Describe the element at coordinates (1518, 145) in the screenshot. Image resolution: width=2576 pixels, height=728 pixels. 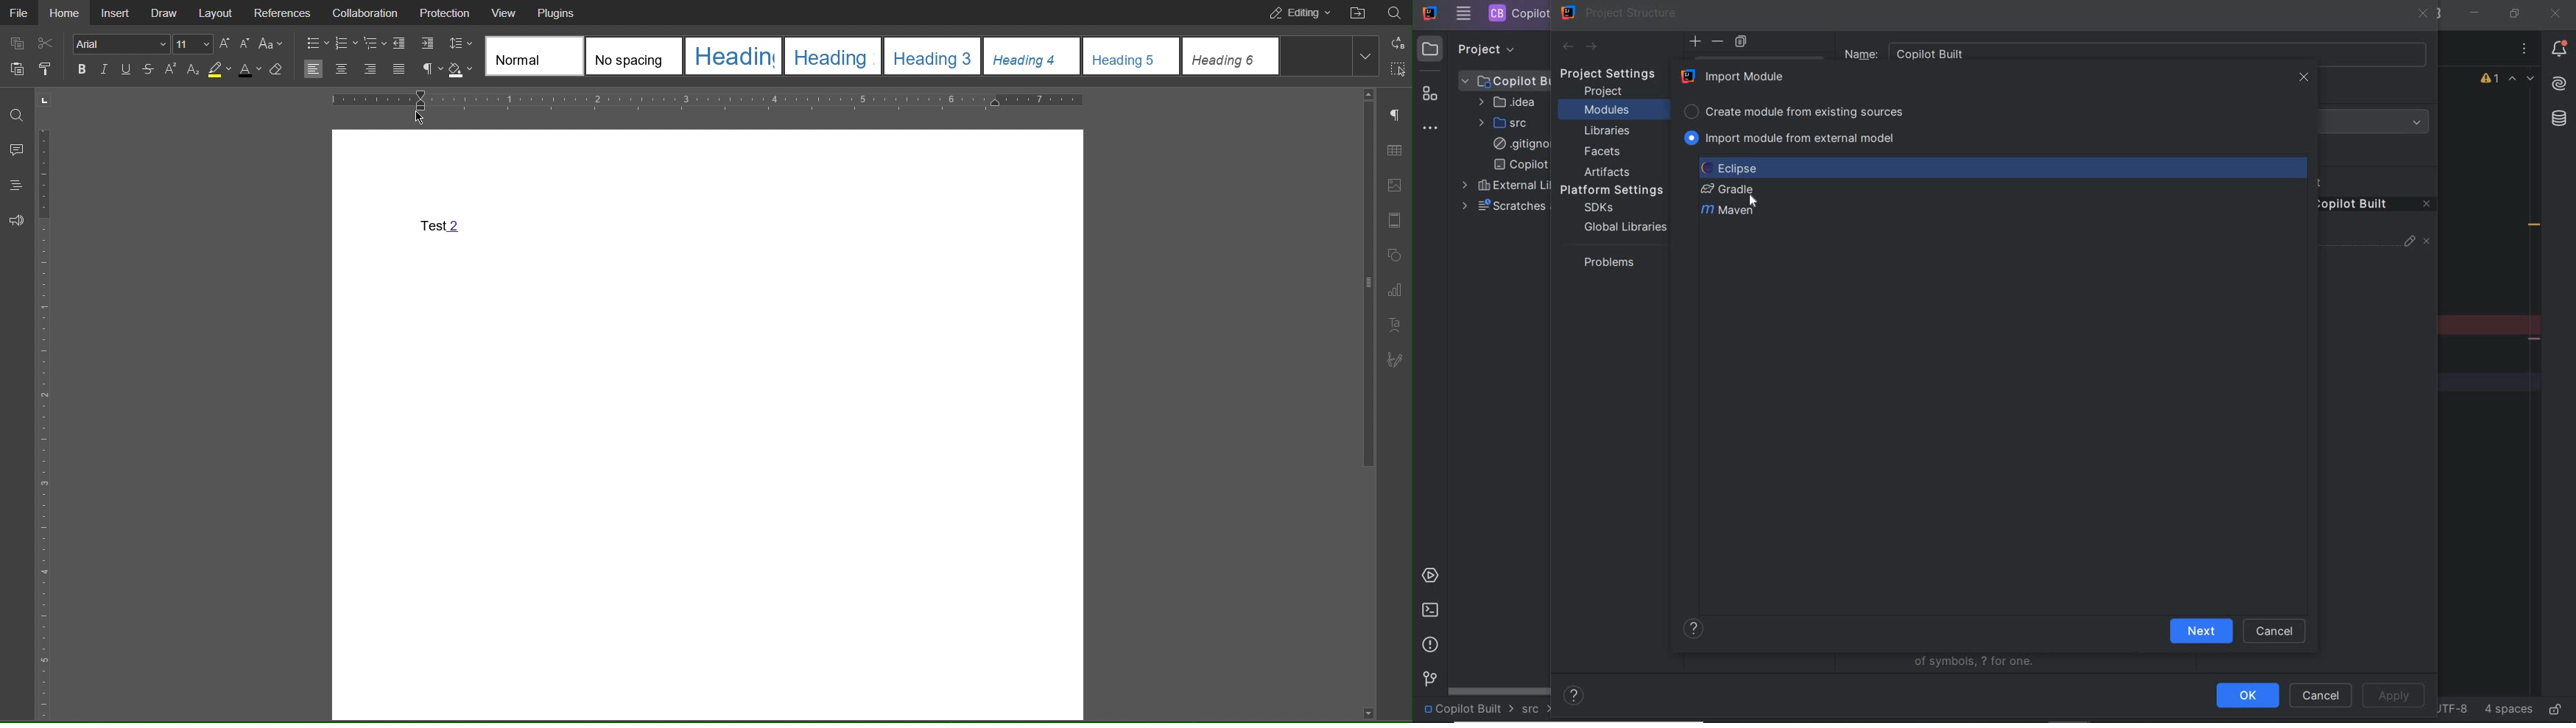
I see `.gitignore` at that location.